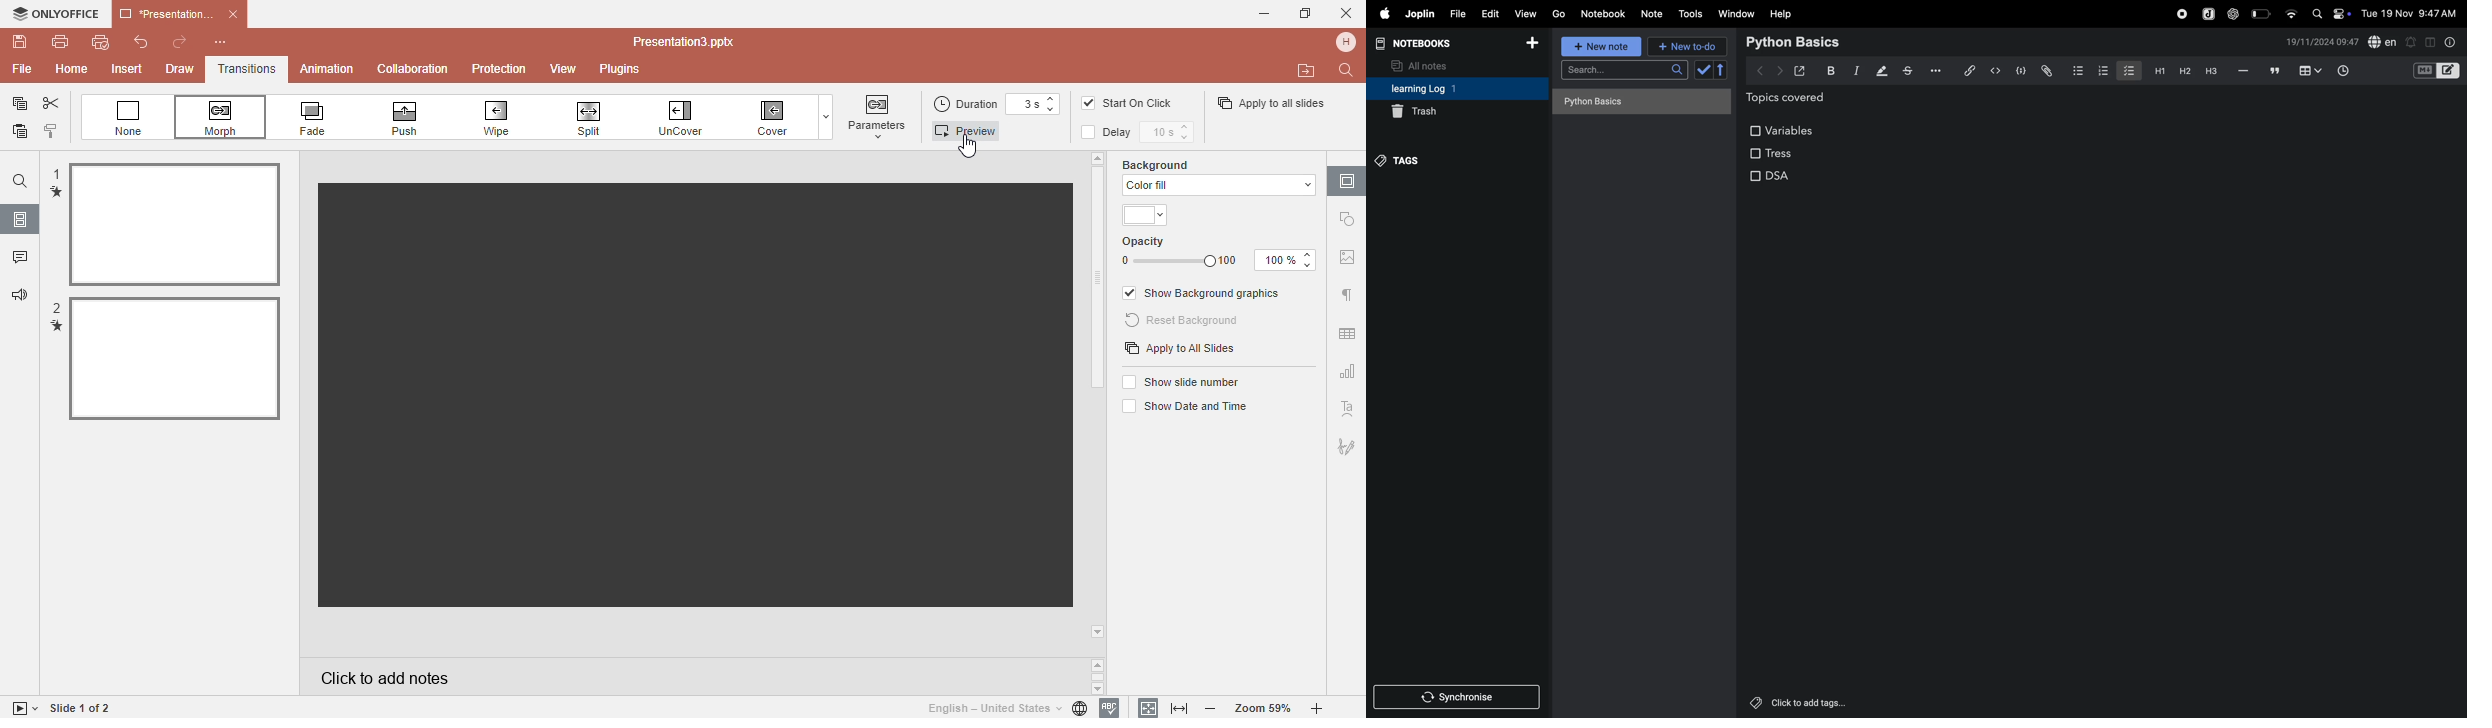 The image size is (2492, 728). What do you see at coordinates (1348, 330) in the screenshot?
I see `Table setting` at bounding box center [1348, 330].